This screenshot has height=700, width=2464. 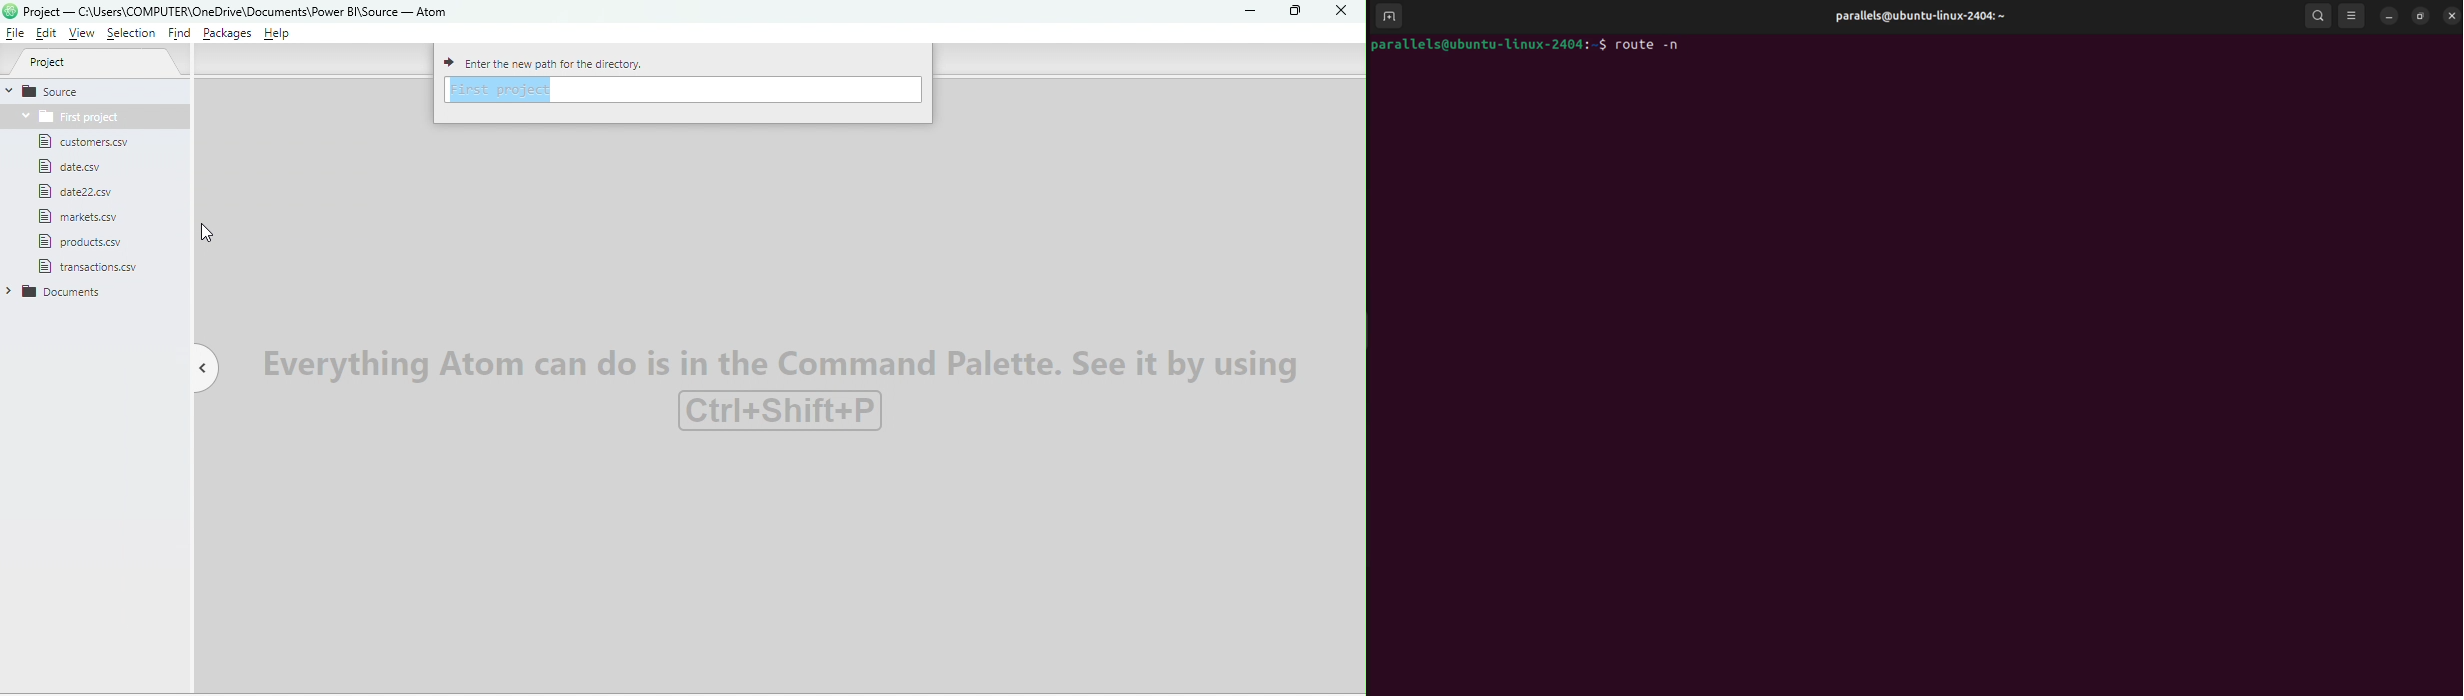 What do you see at coordinates (61, 293) in the screenshot?
I see `Folder` at bounding box center [61, 293].